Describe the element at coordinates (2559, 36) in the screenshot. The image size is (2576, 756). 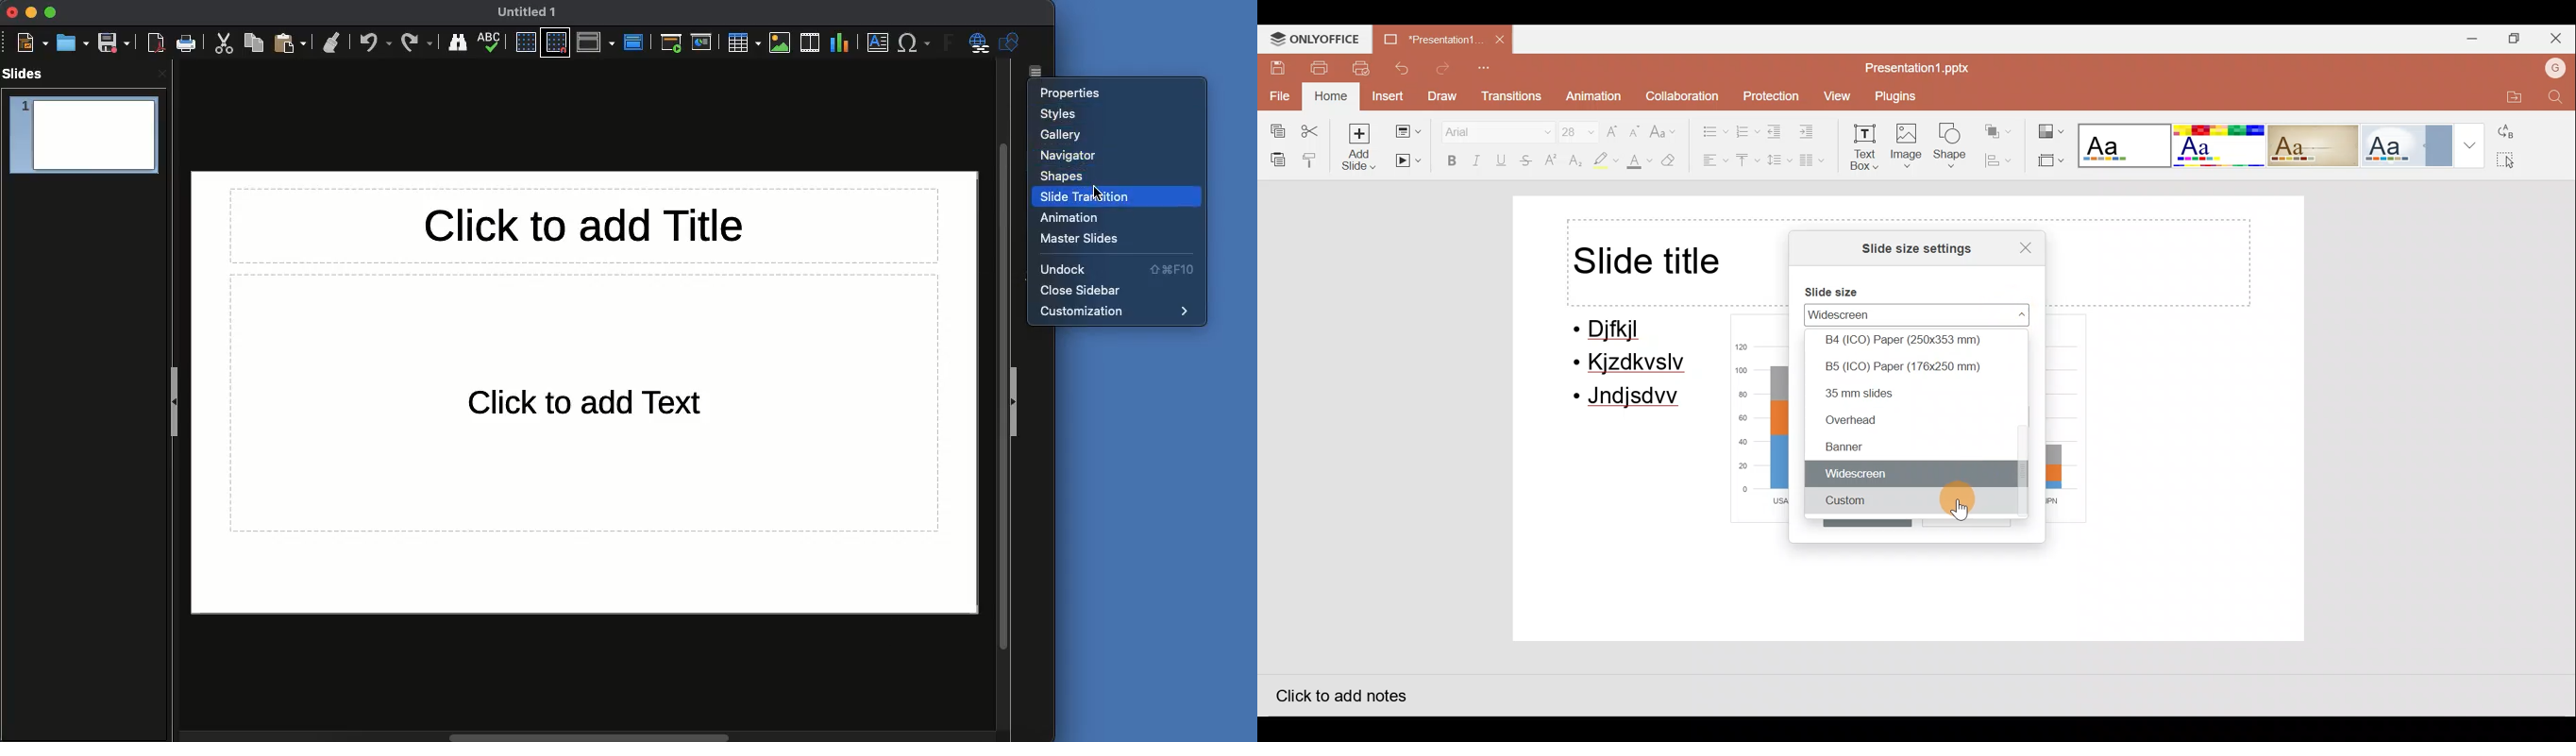
I see `Close` at that location.